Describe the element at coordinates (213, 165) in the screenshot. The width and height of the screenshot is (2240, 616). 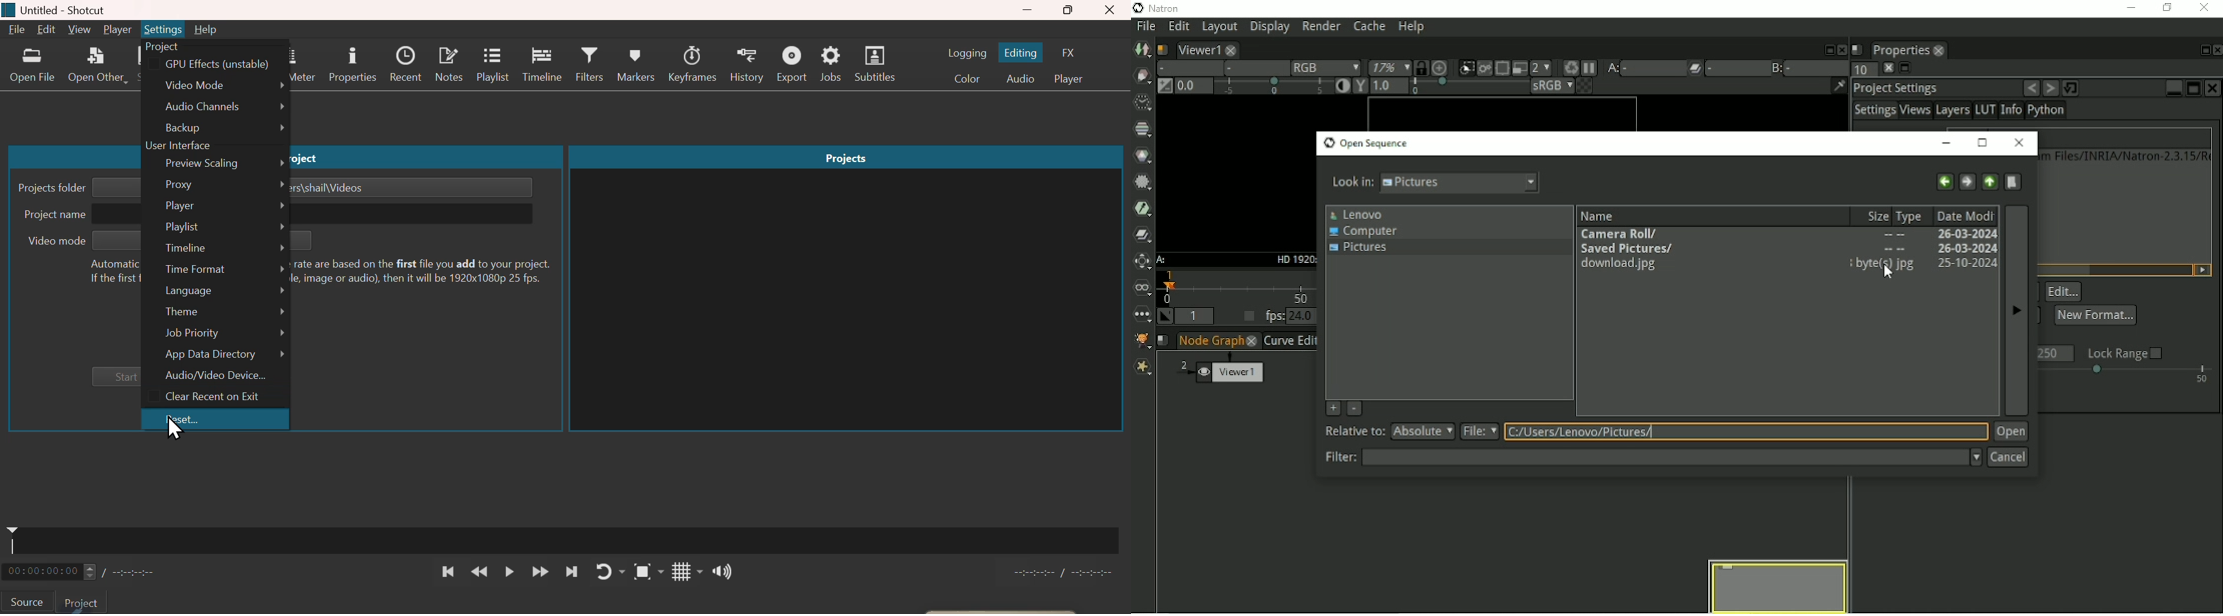
I see `review scaling` at that location.